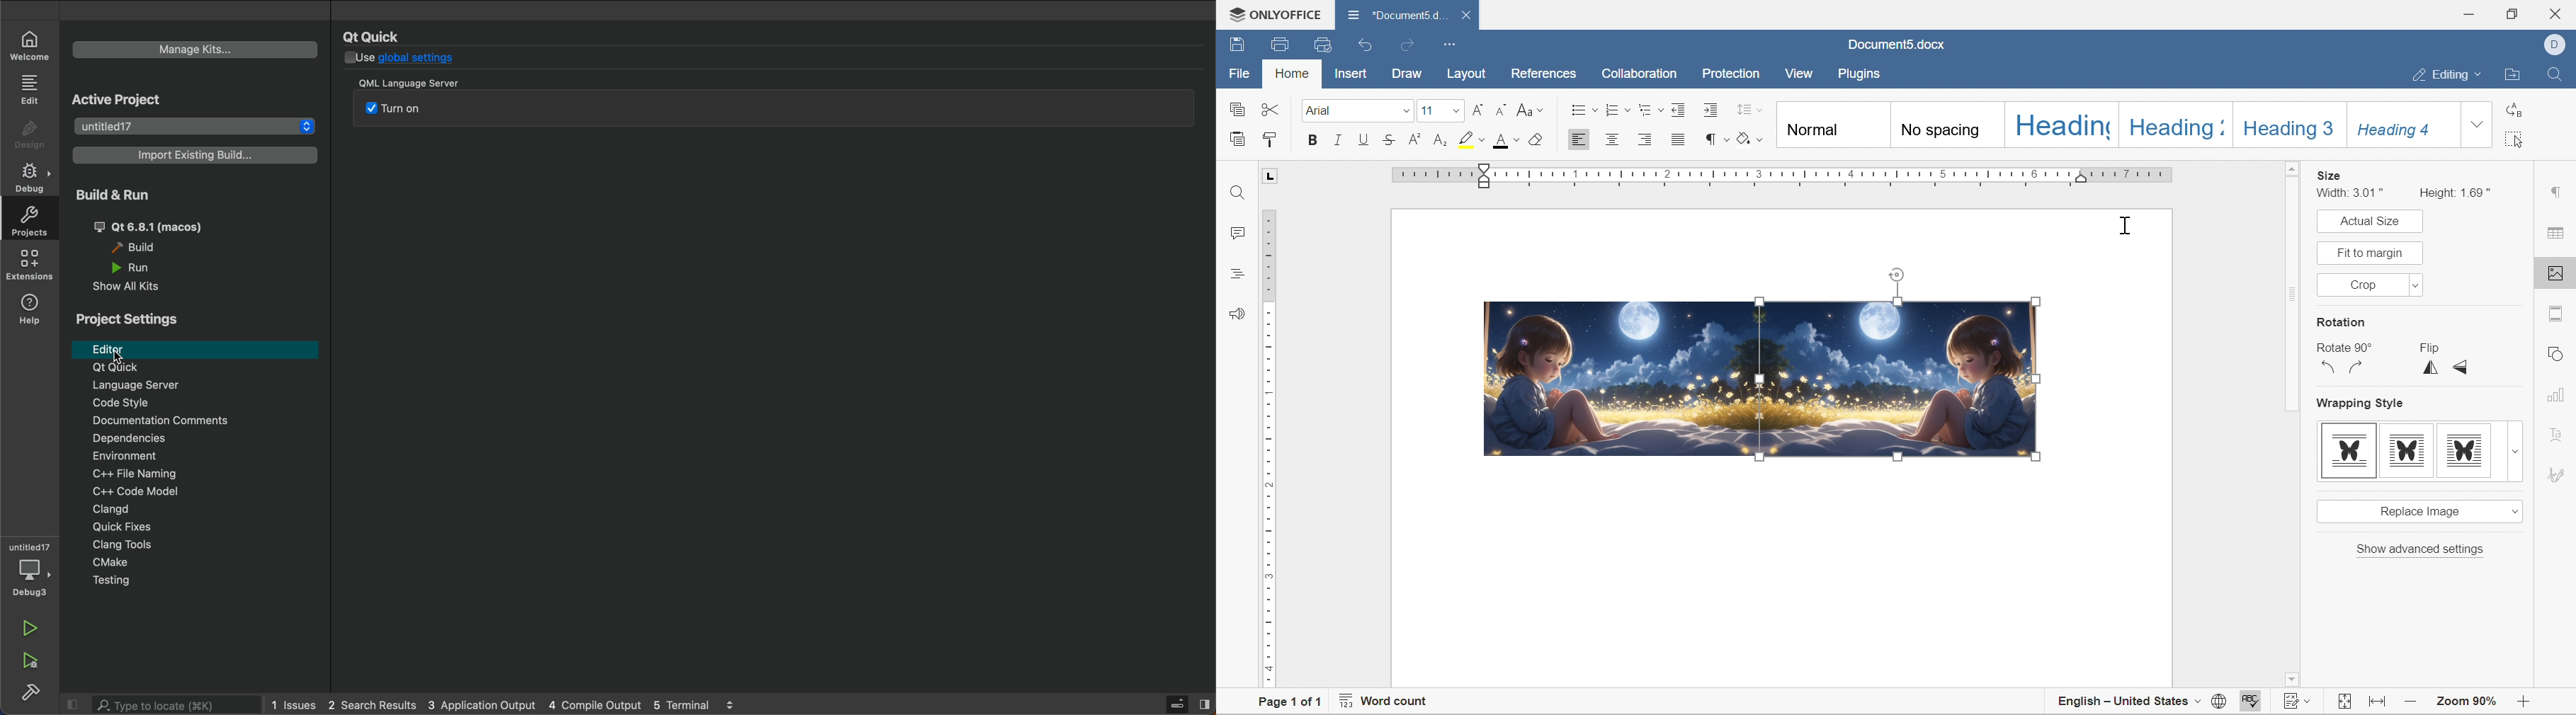 The image size is (2576, 728). Describe the element at coordinates (2559, 474) in the screenshot. I see `signature settings` at that location.